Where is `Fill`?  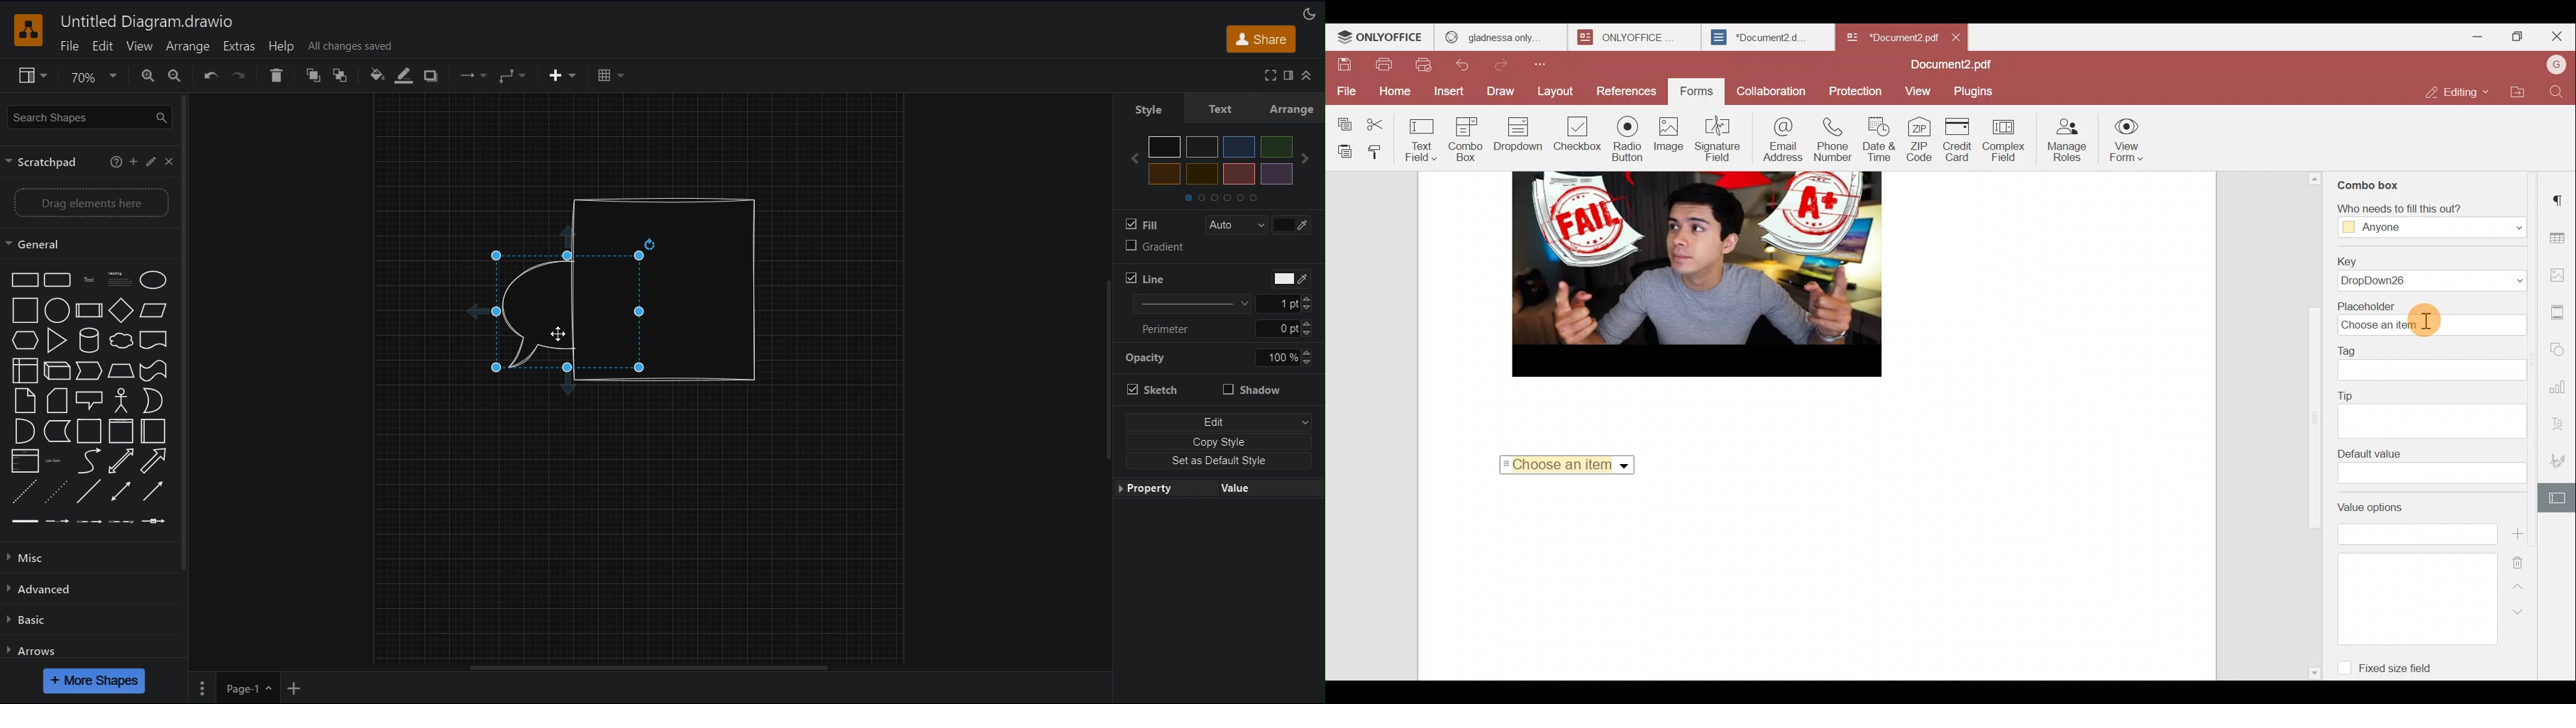 Fill is located at coordinates (1141, 224).